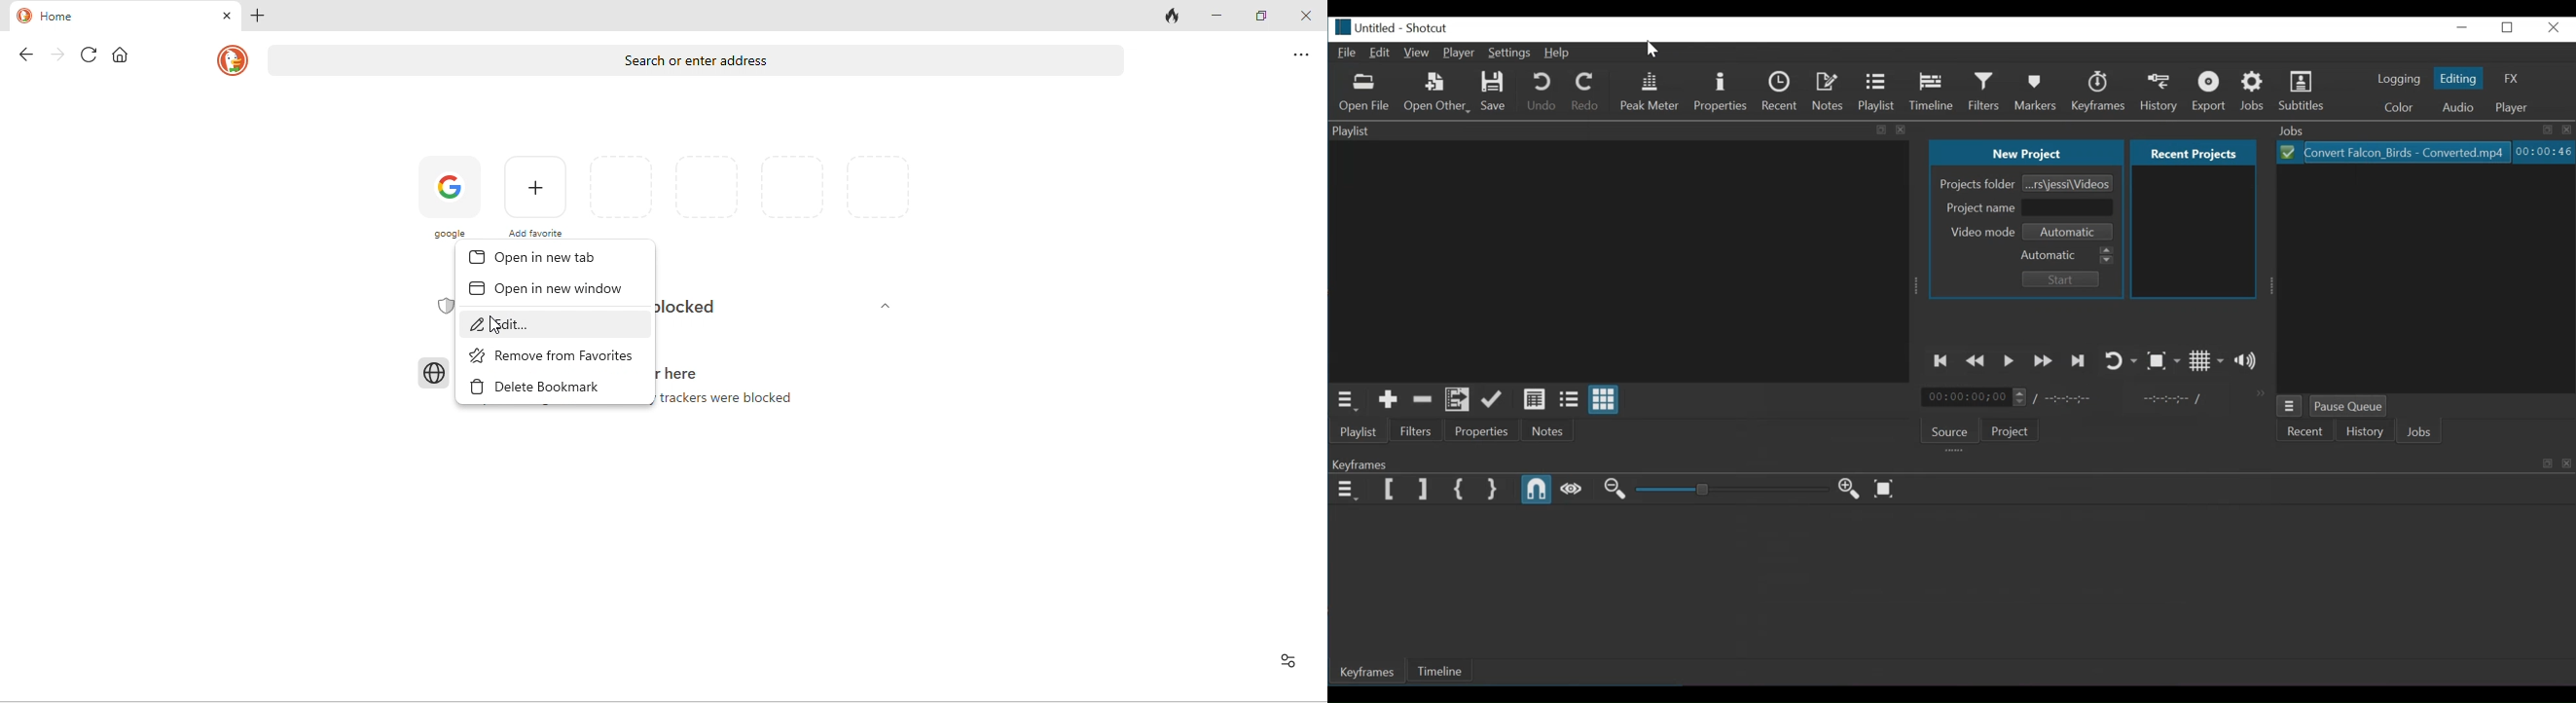 The width and height of the screenshot is (2576, 728). Describe the element at coordinates (1438, 93) in the screenshot. I see `Open Other` at that location.